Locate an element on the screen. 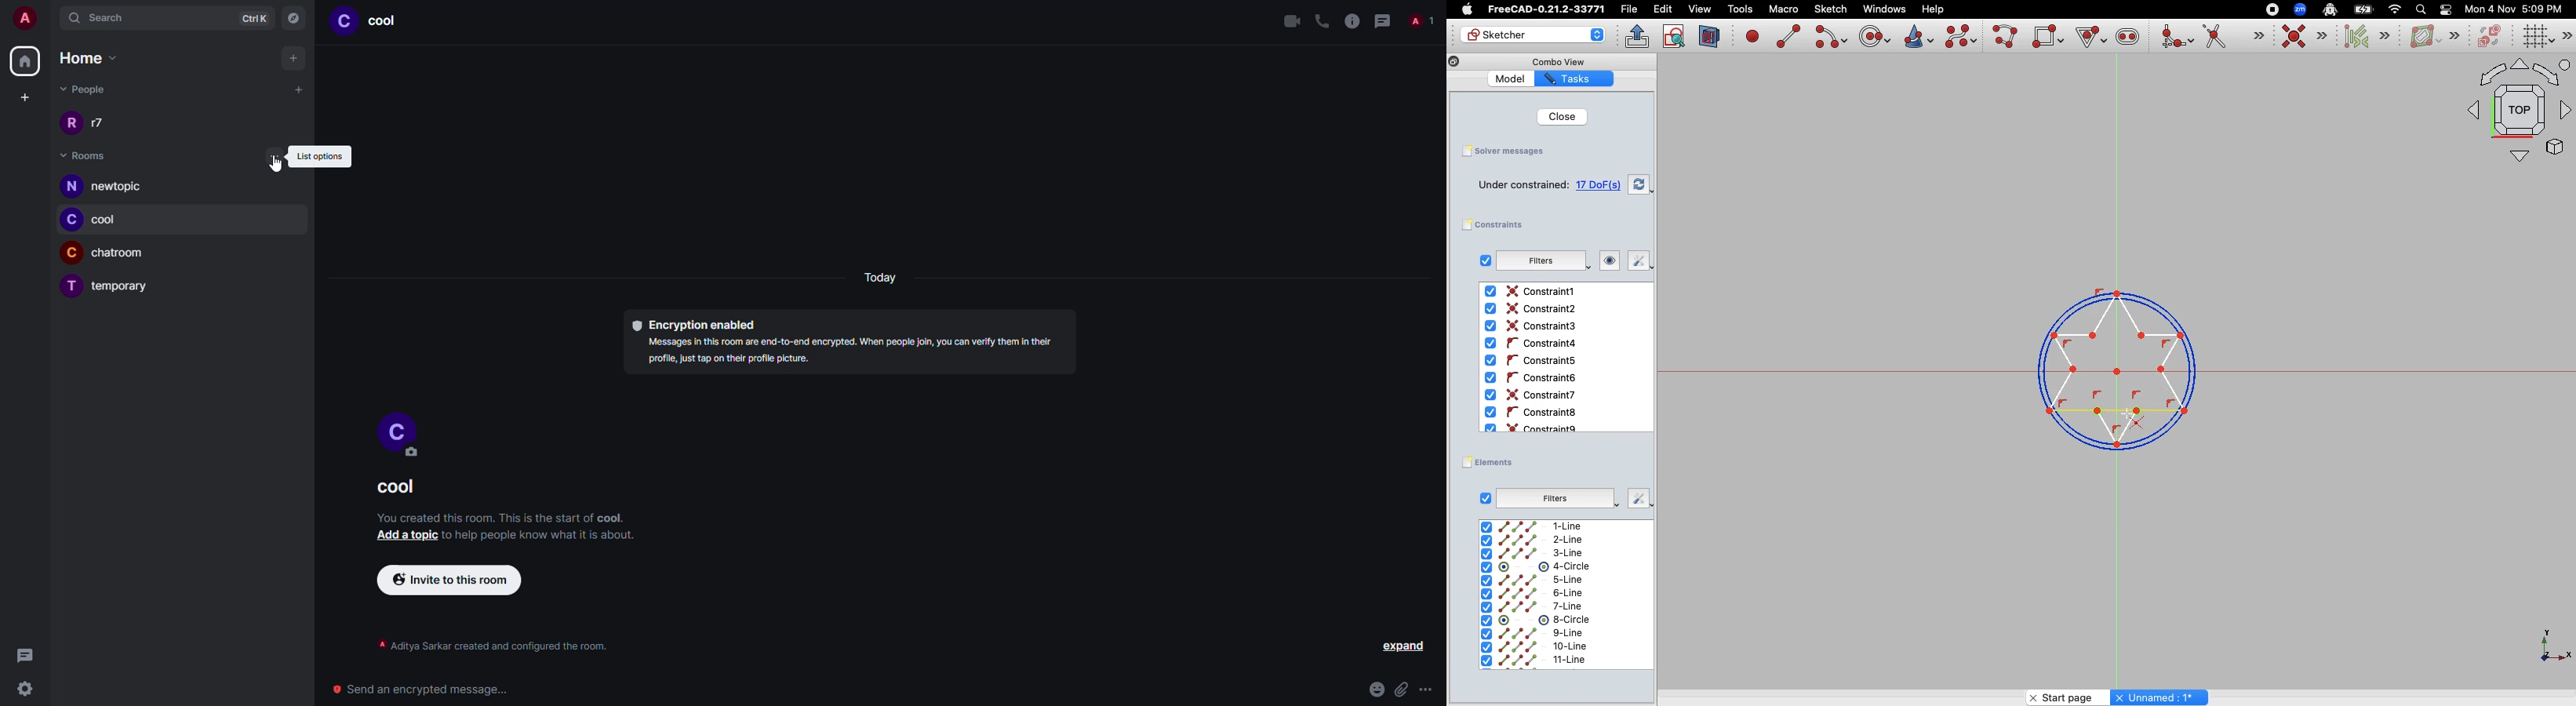 The height and width of the screenshot is (728, 2576). navigator is located at coordinates (295, 18).